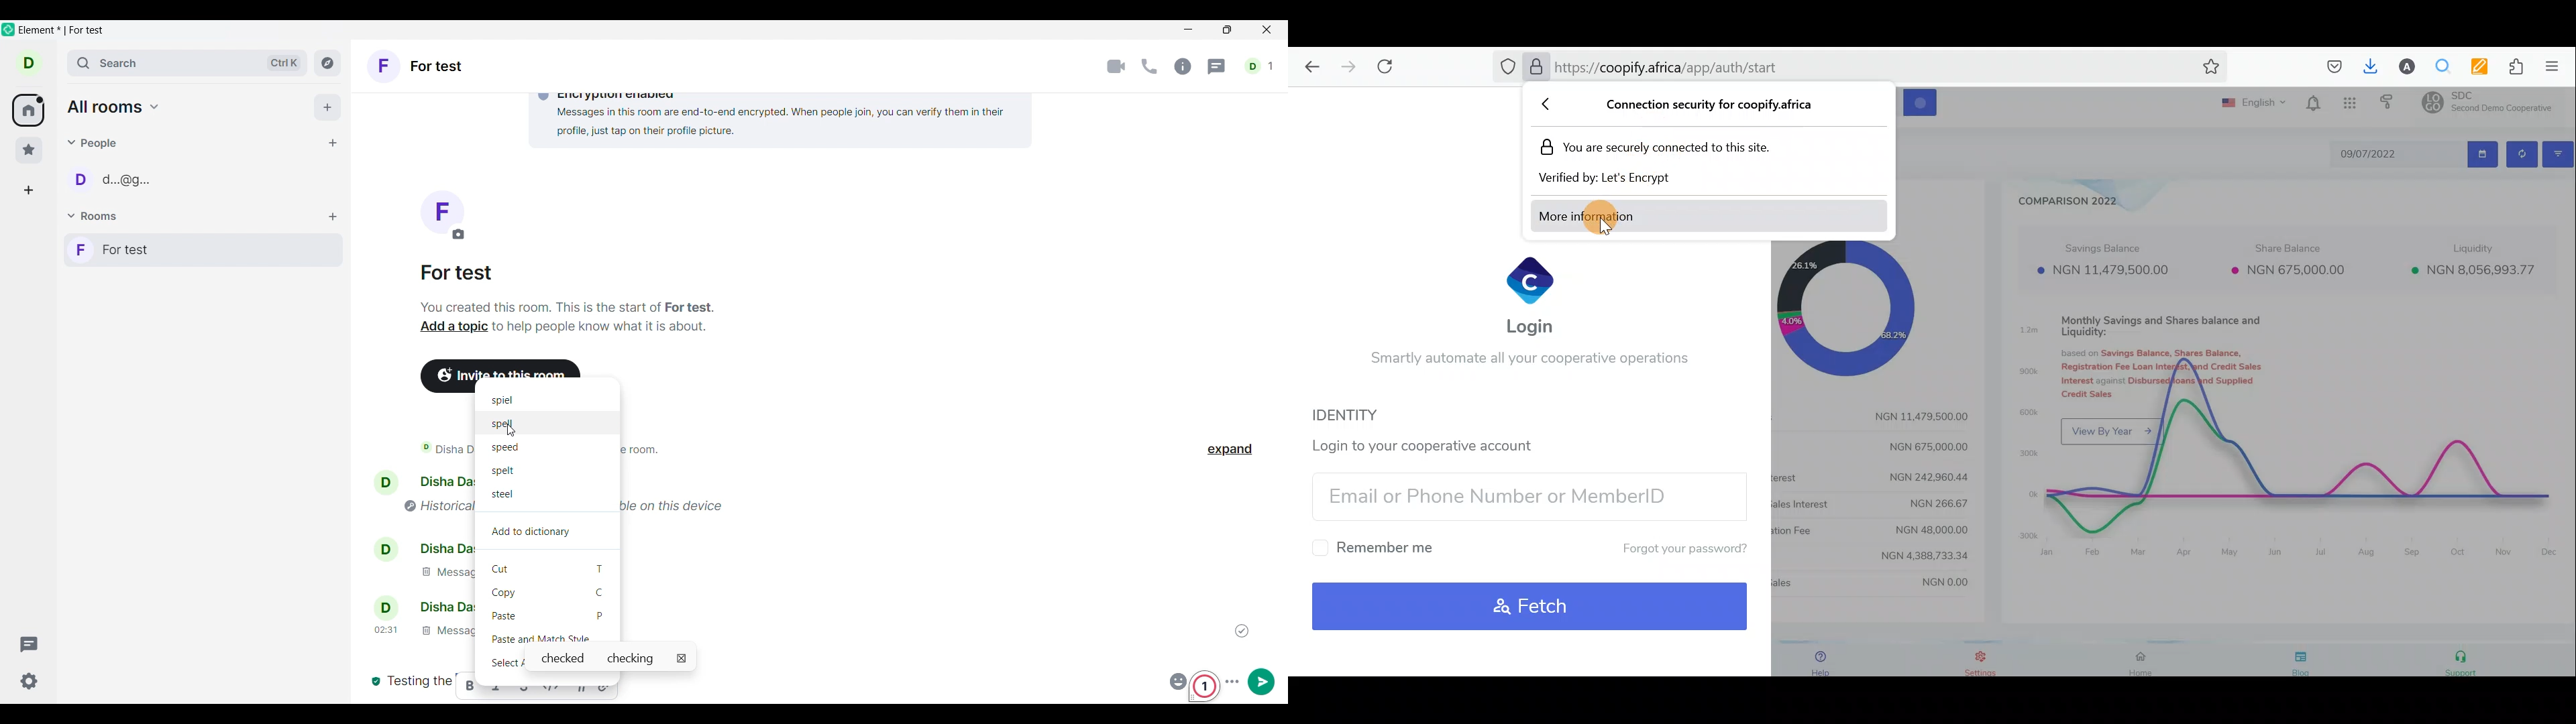  Describe the element at coordinates (30, 150) in the screenshot. I see `Favorites` at that location.